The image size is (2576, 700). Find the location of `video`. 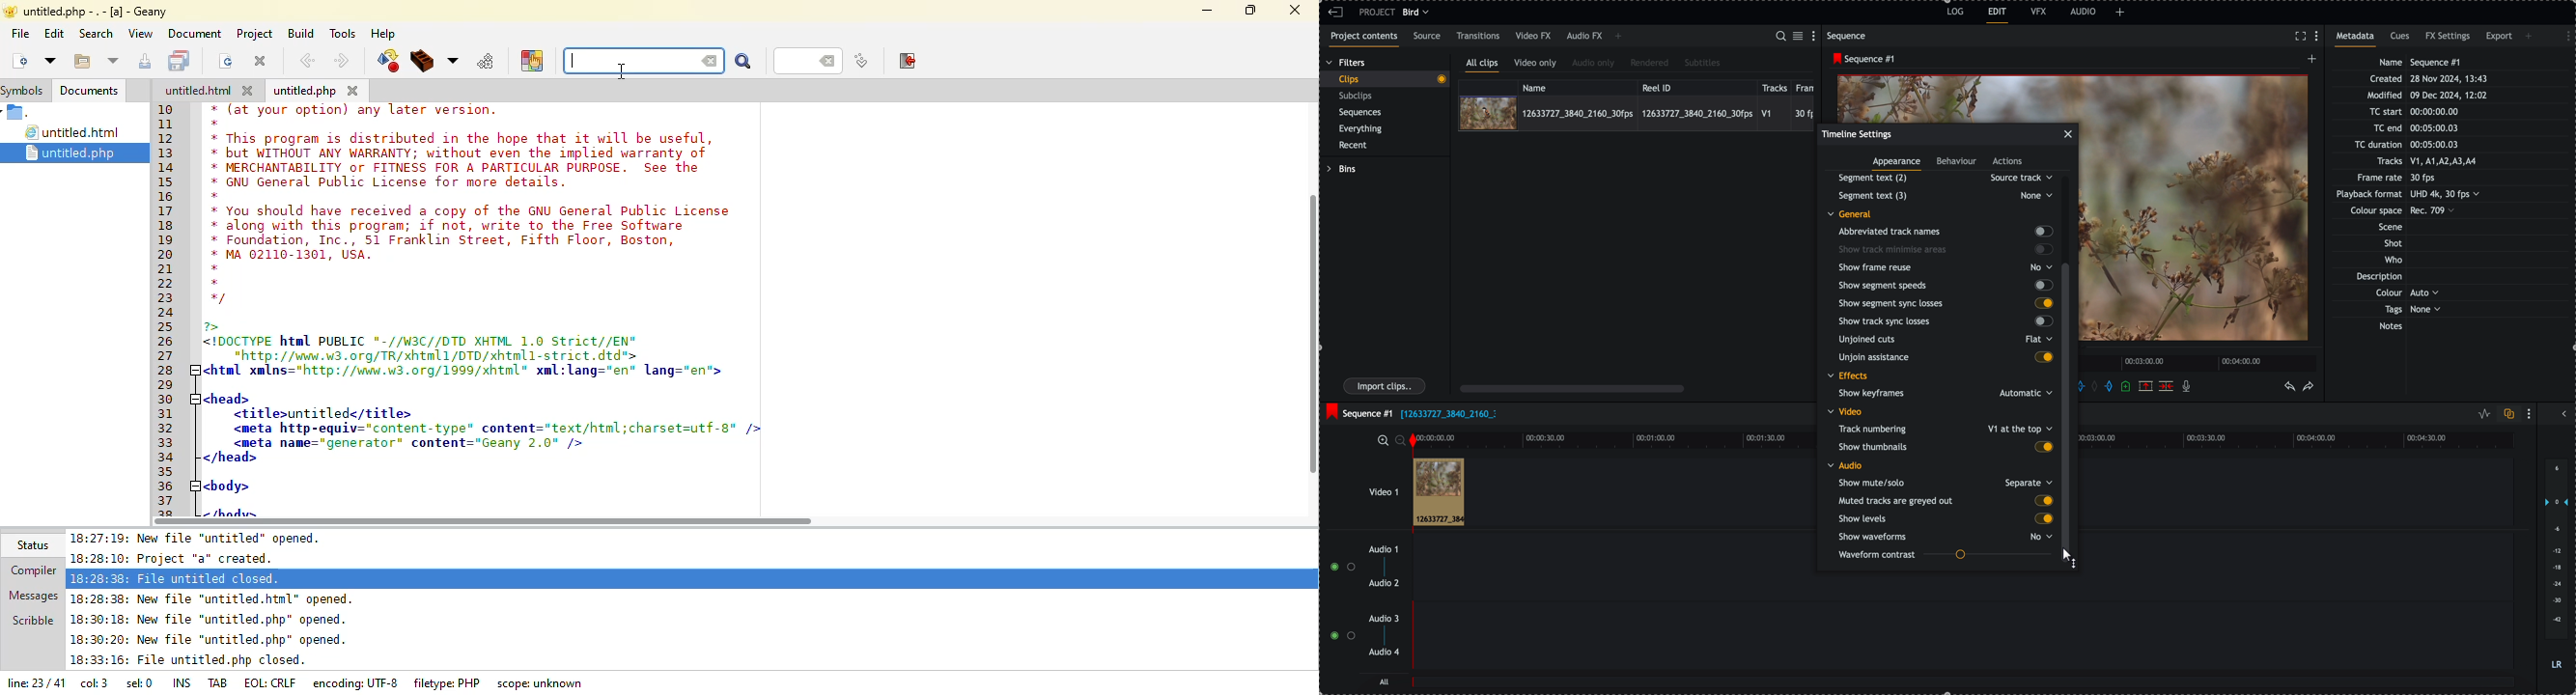

video is located at coordinates (1848, 411).